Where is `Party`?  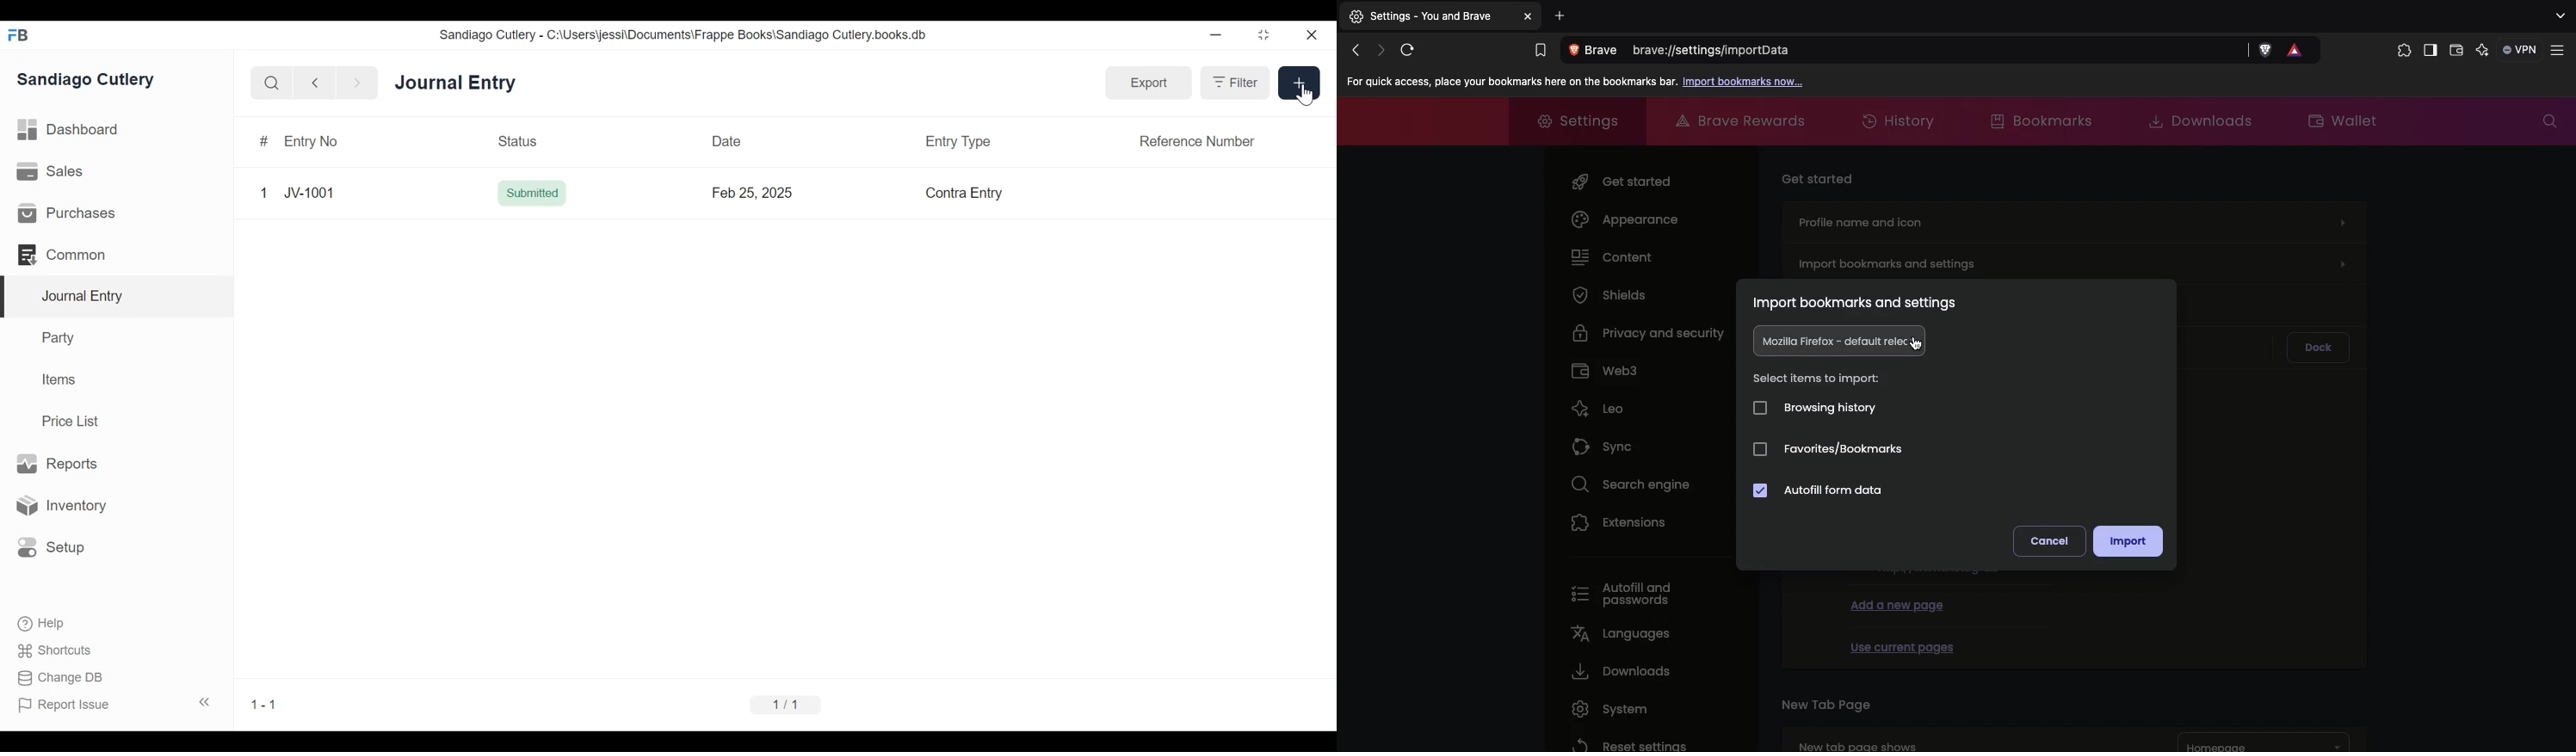 Party is located at coordinates (56, 338).